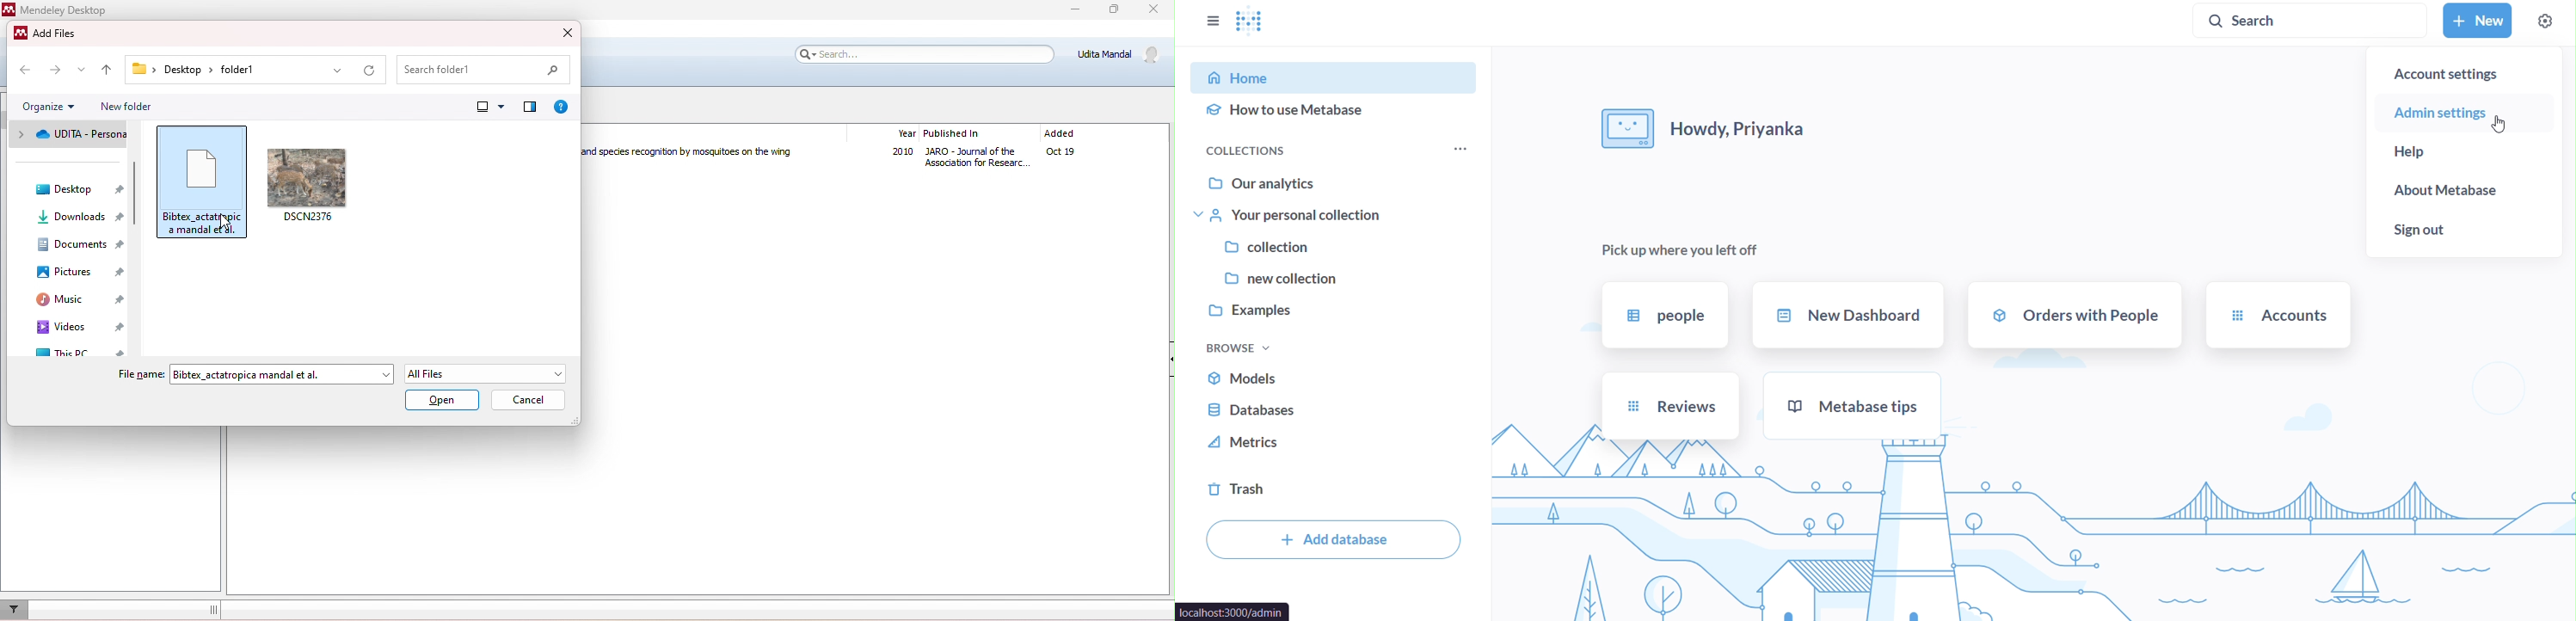 This screenshot has width=2576, height=644. Describe the element at coordinates (1073, 10) in the screenshot. I see `minimize ` at that location.